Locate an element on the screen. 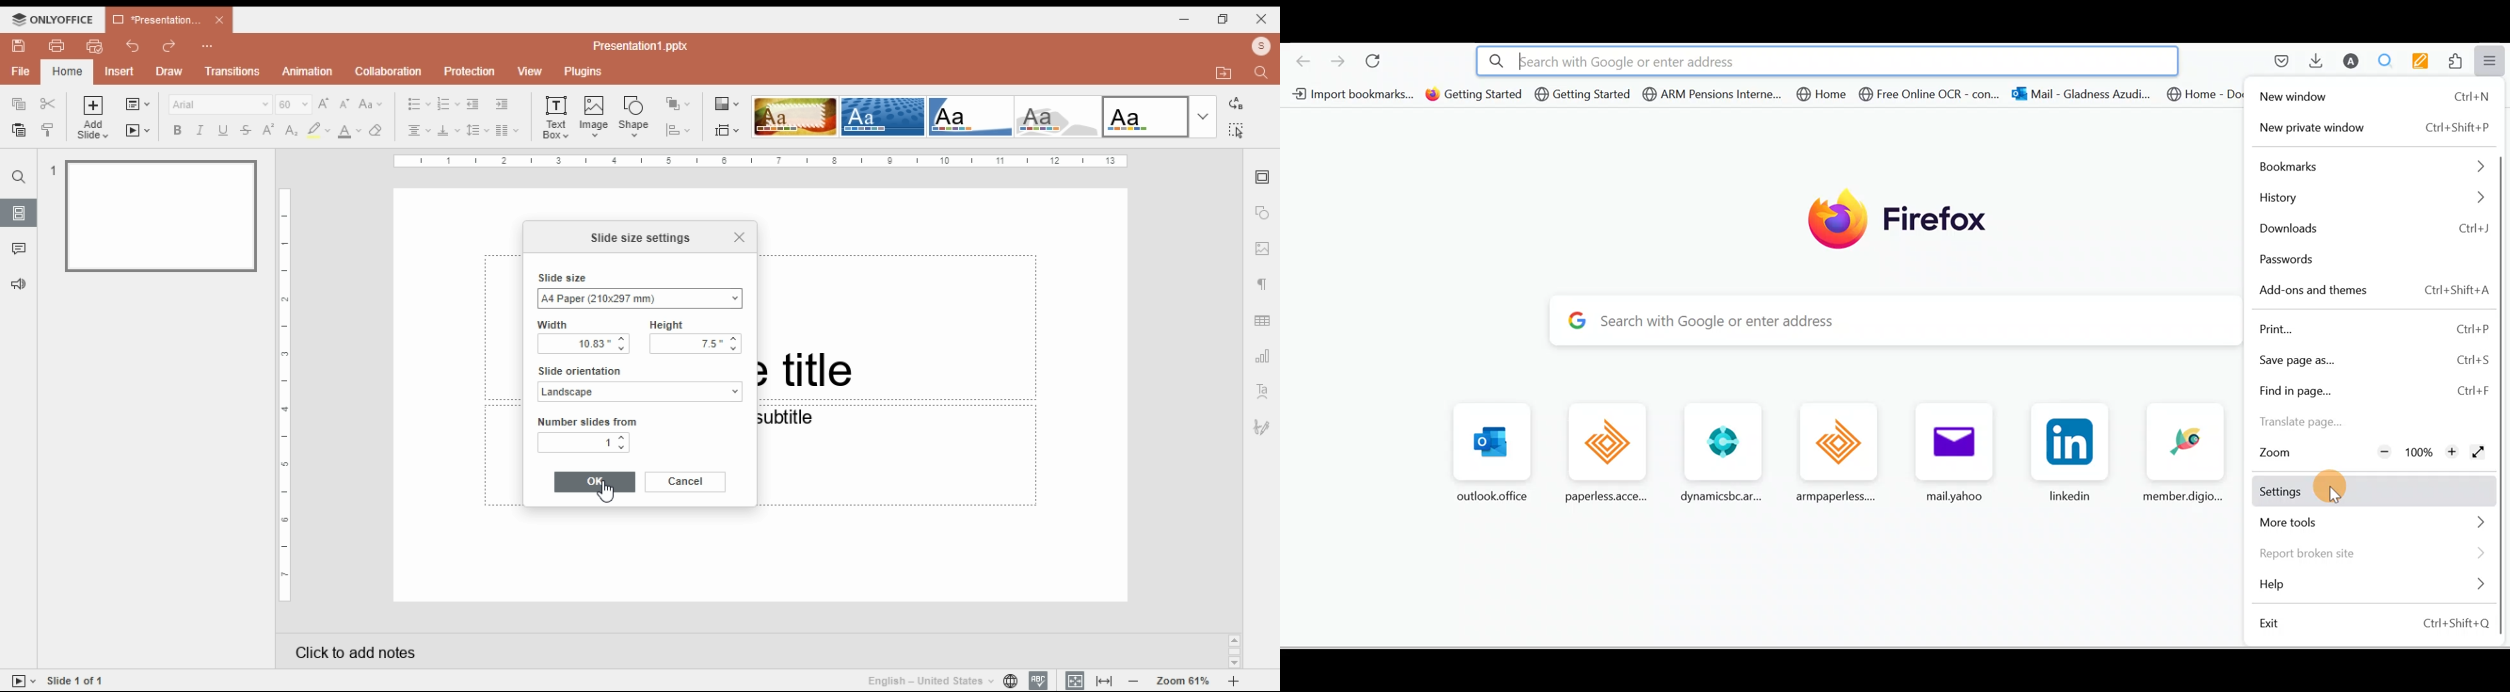 The width and height of the screenshot is (2520, 700). Exit             Ctrl+Shift+O is located at coordinates (2372, 622).